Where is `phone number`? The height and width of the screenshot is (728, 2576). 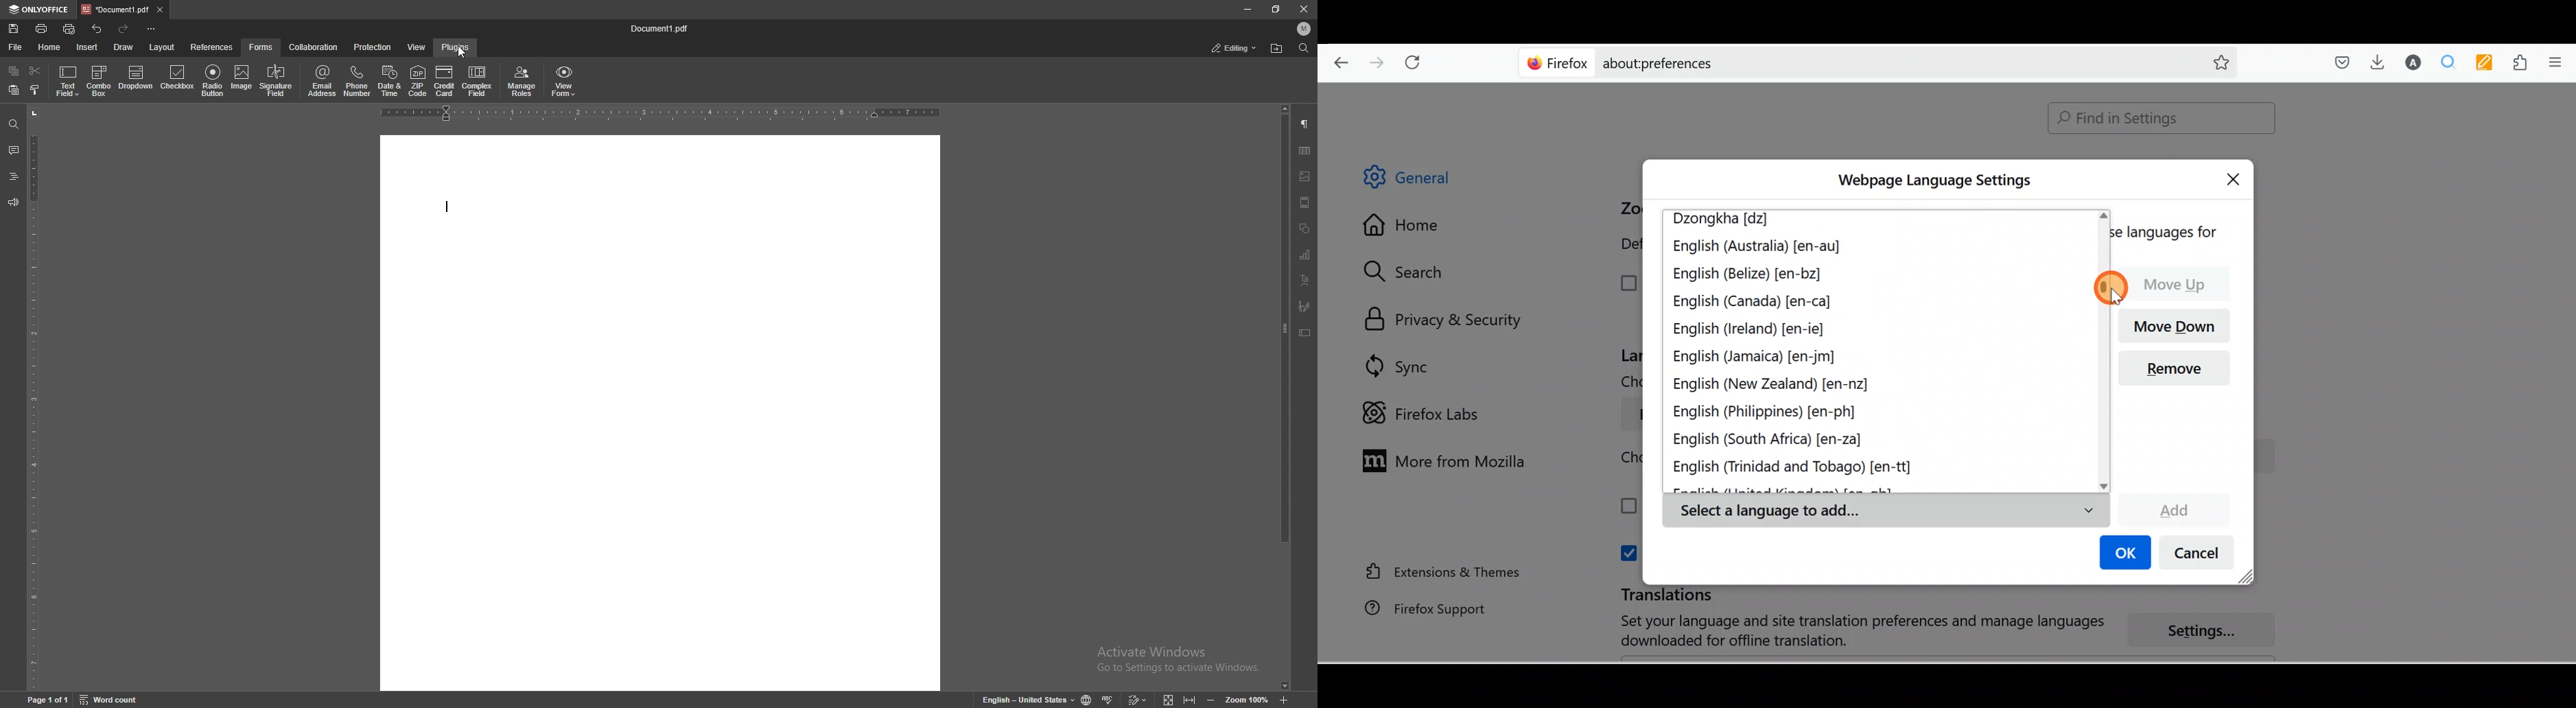
phone number is located at coordinates (358, 82).